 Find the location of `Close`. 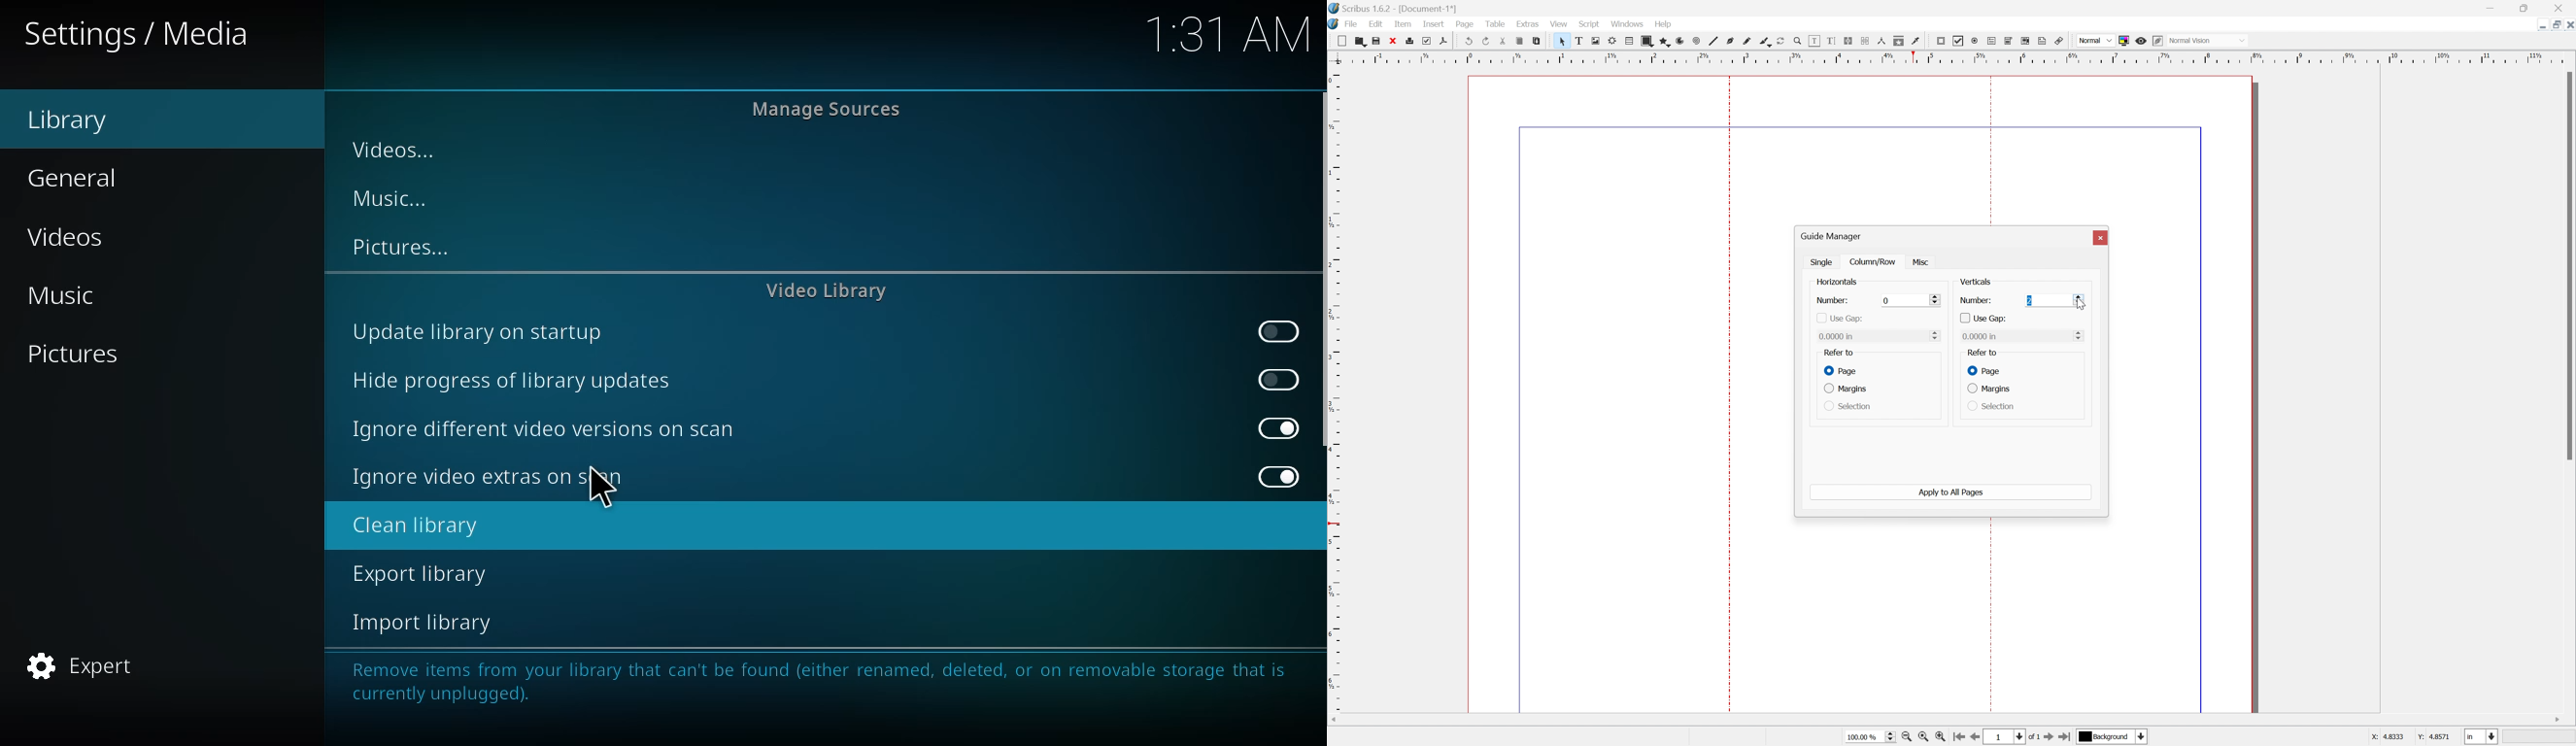

Close is located at coordinates (2101, 238).